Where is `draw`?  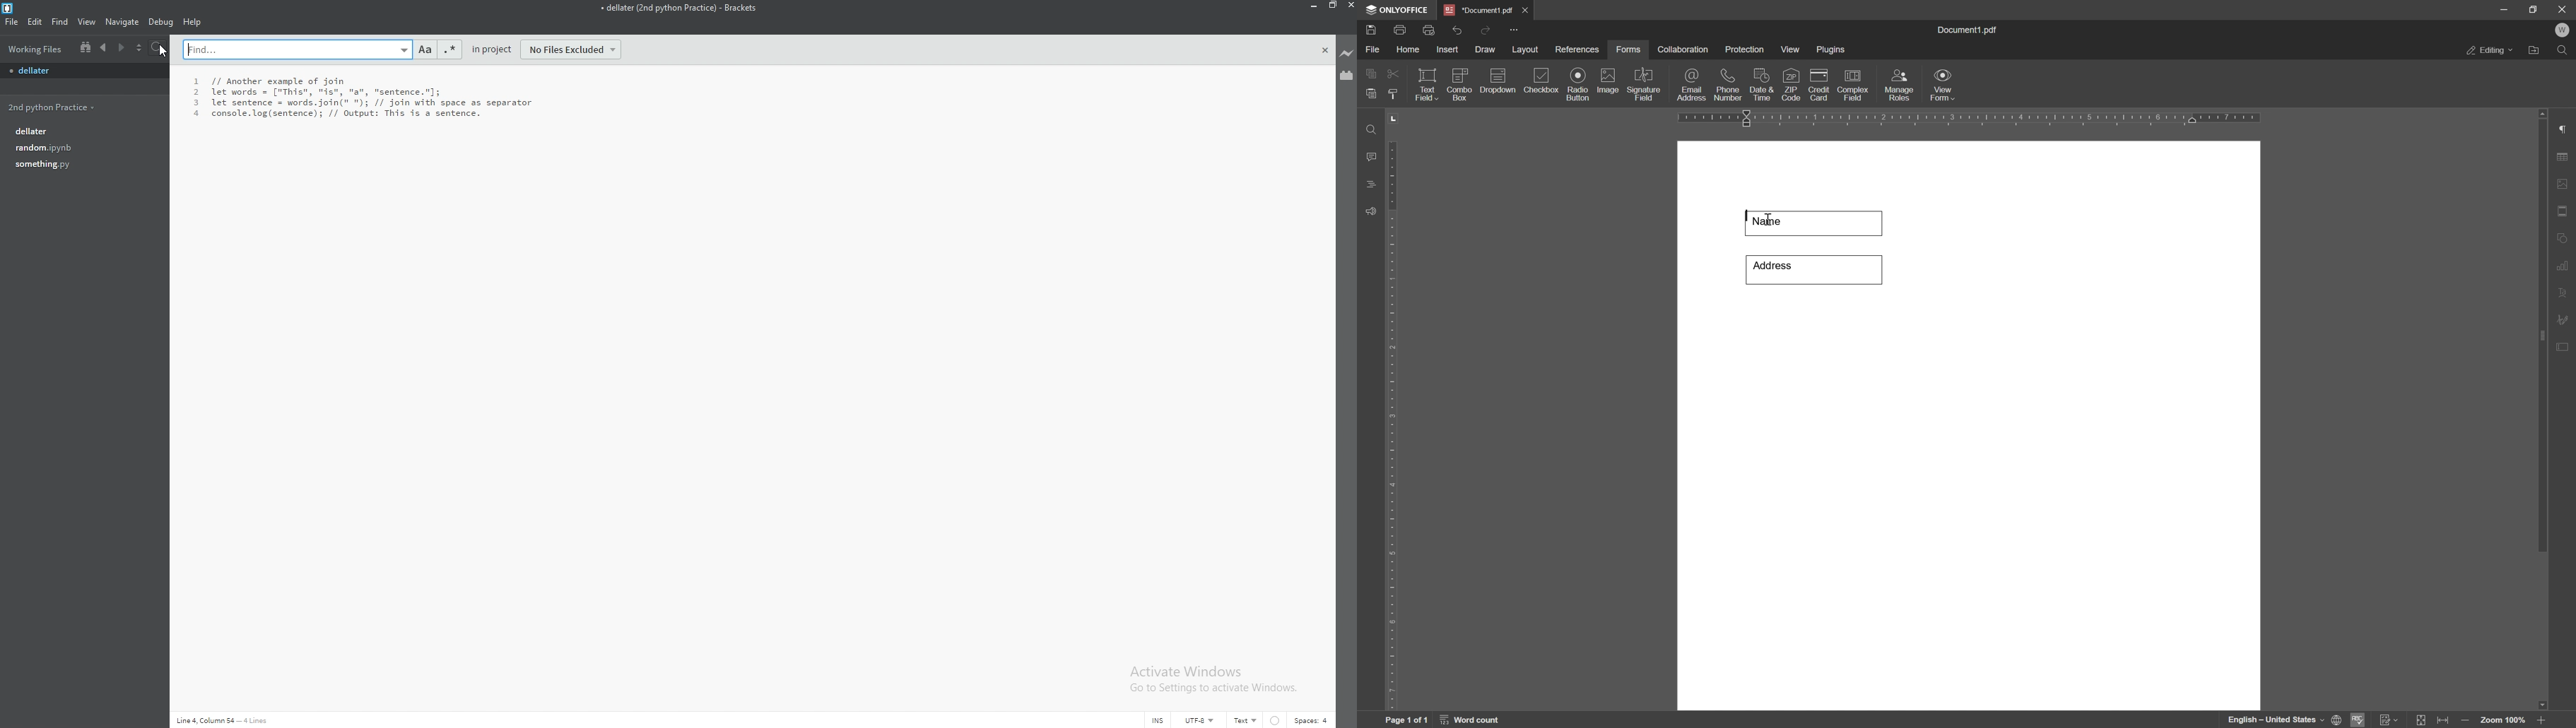 draw is located at coordinates (1485, 51).